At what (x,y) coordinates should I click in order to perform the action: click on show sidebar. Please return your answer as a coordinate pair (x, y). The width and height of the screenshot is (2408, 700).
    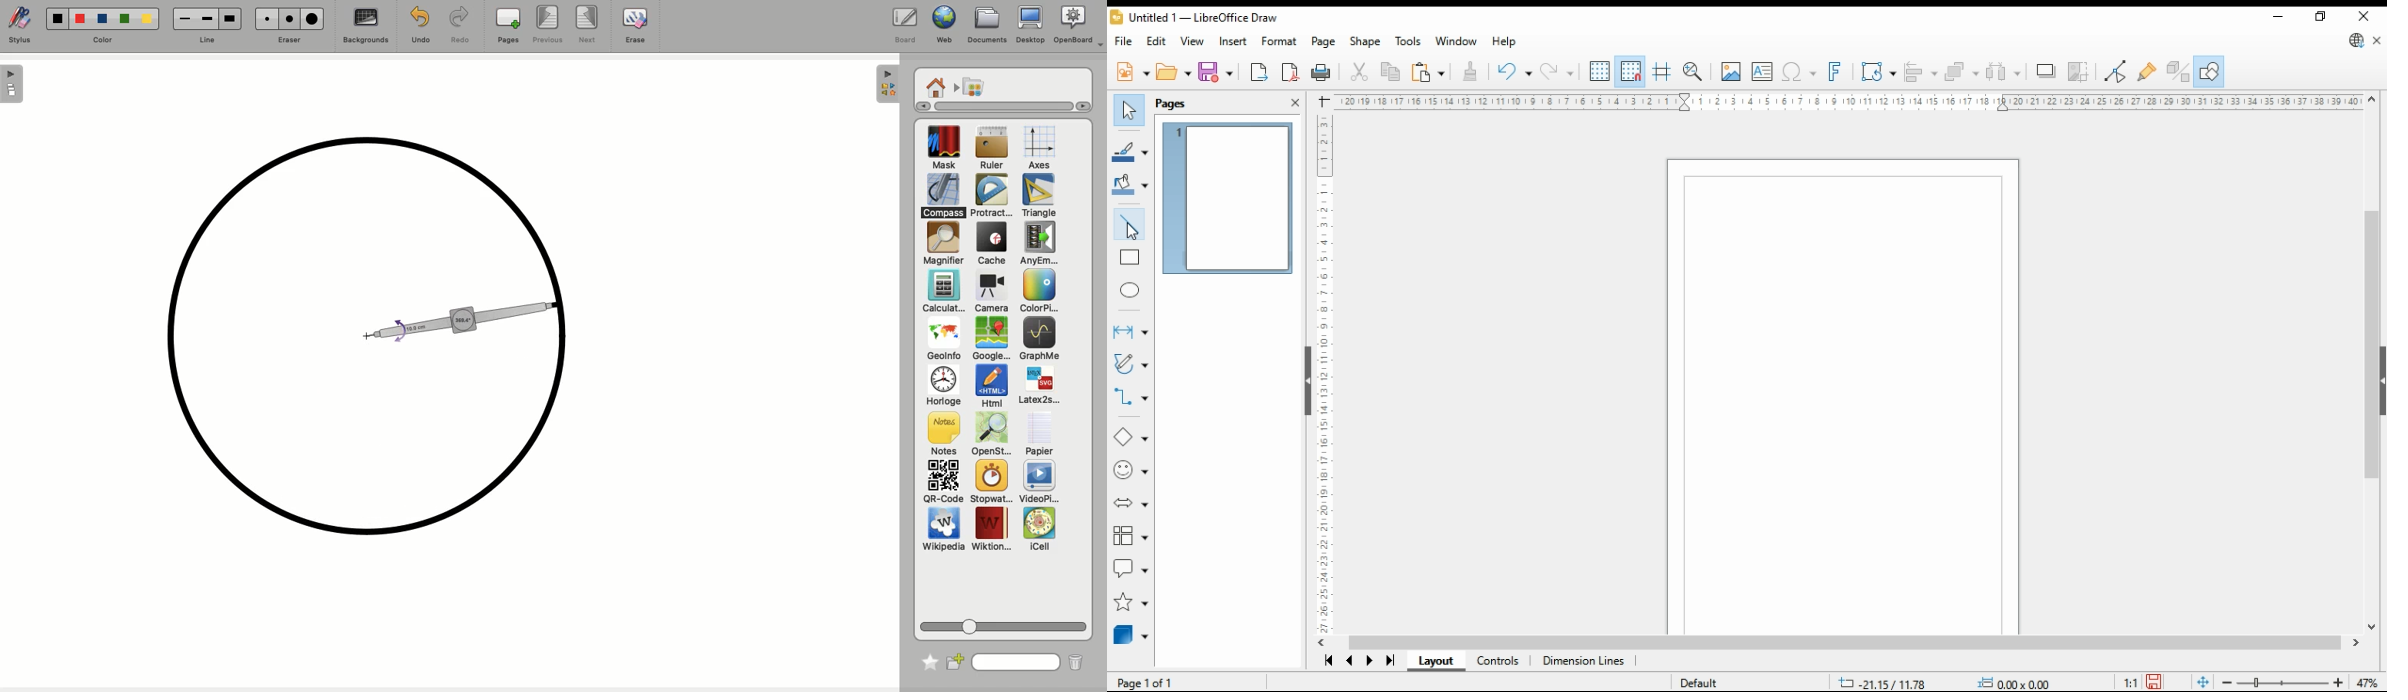
    Looking at the image, I should click on (13, 84).